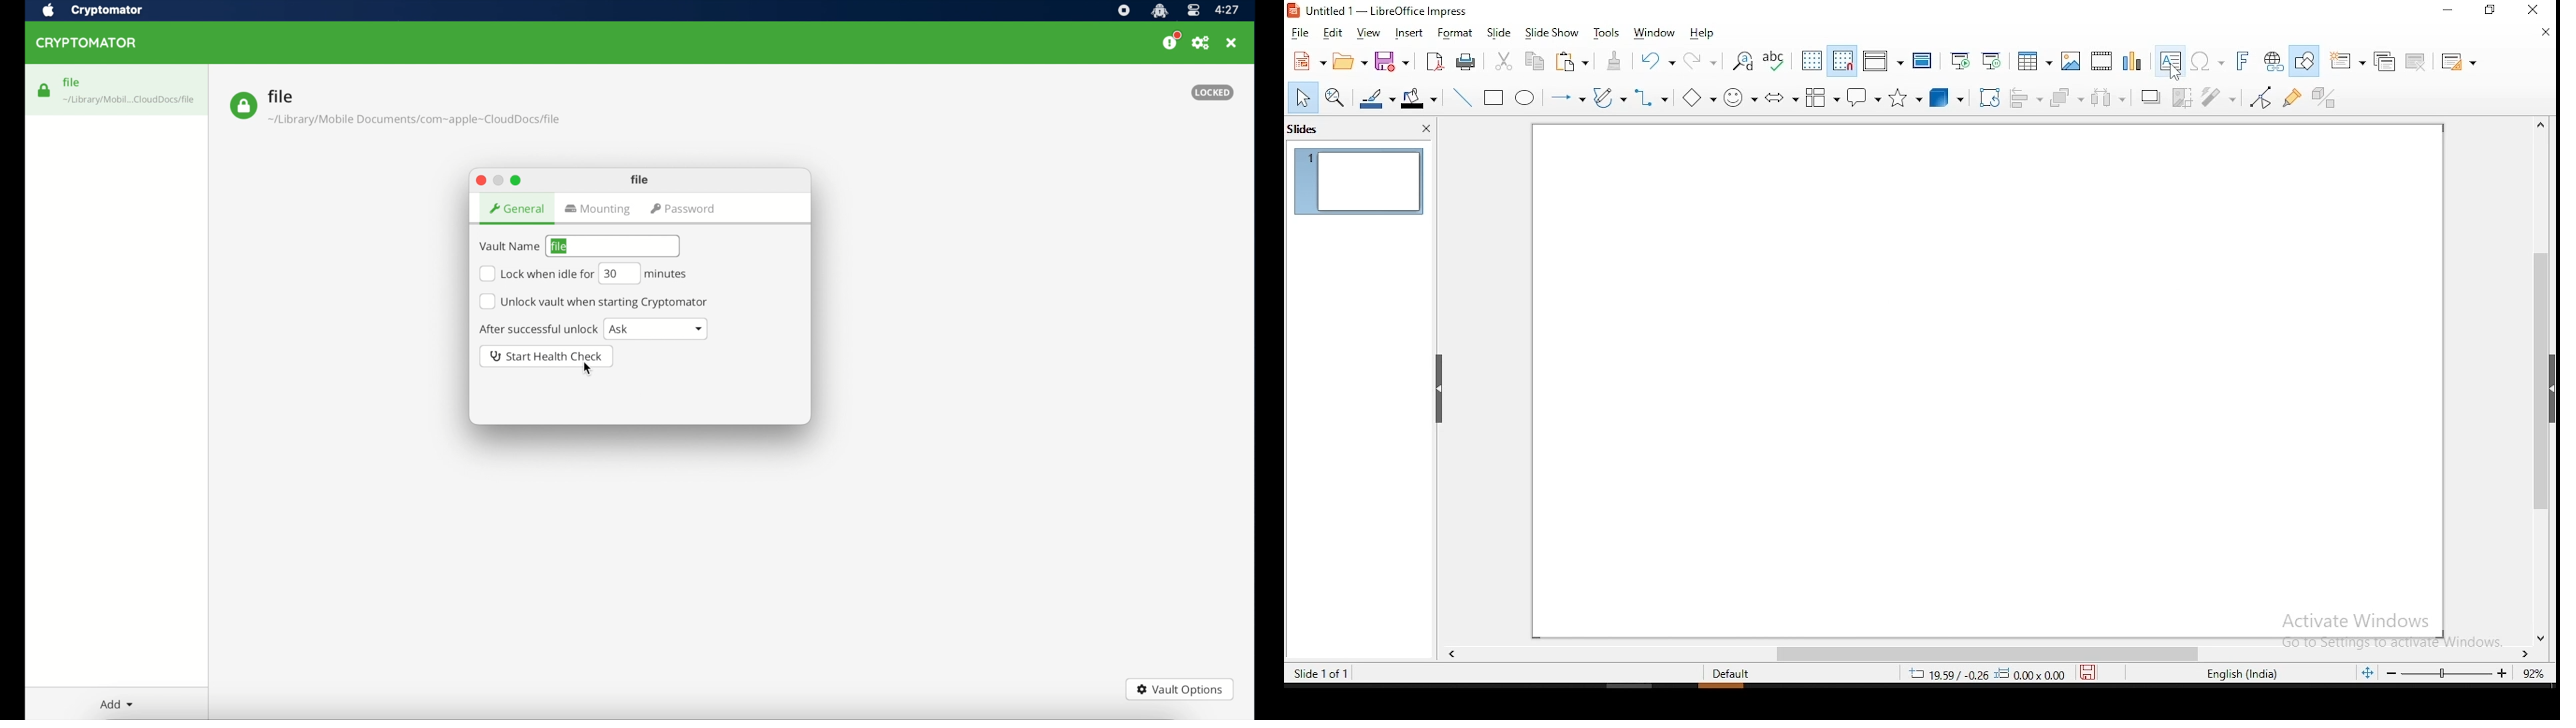 This screenshot has width=2576, height=728. What do you see at coordinates (1375, 100) in the screenshot?
I see `line color` at bounding box center [1375, 100].